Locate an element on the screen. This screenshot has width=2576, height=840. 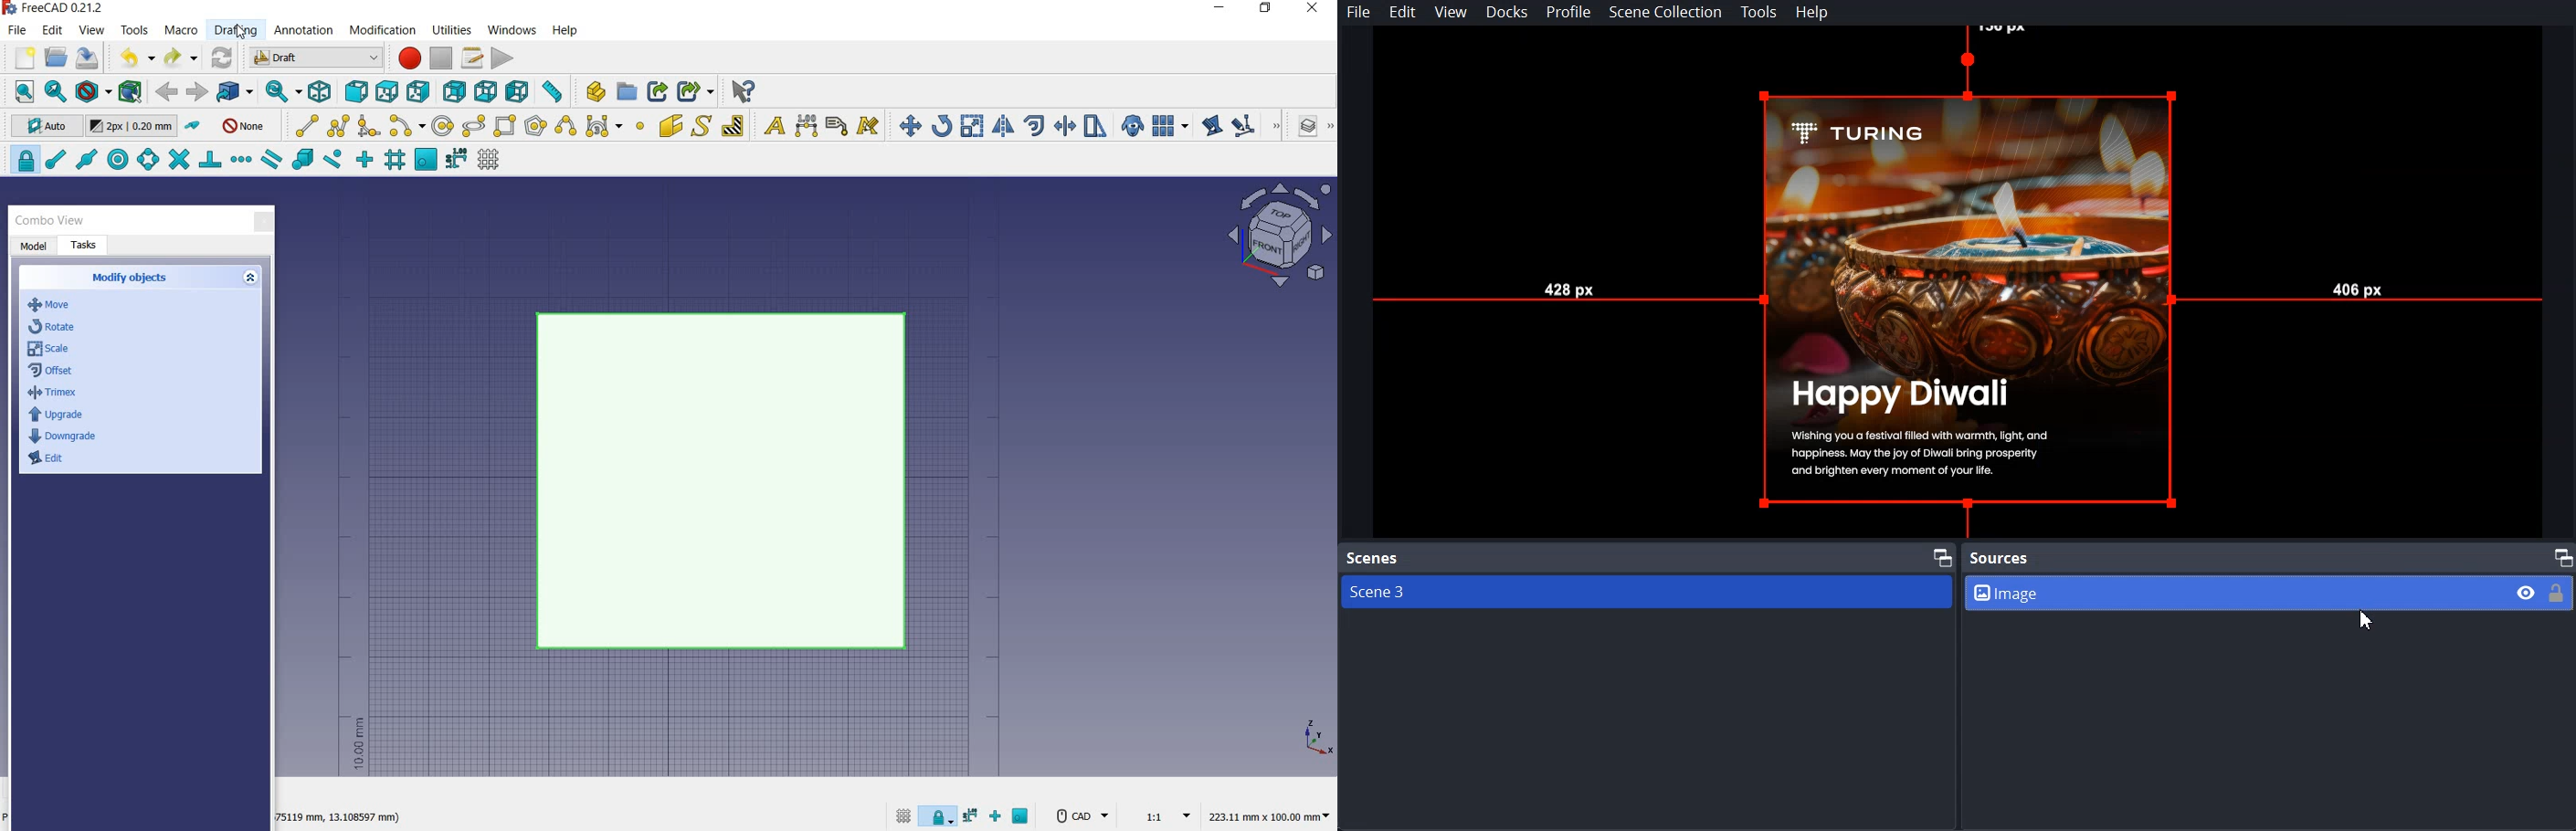
array tools is located at coordinates (1171, 127).